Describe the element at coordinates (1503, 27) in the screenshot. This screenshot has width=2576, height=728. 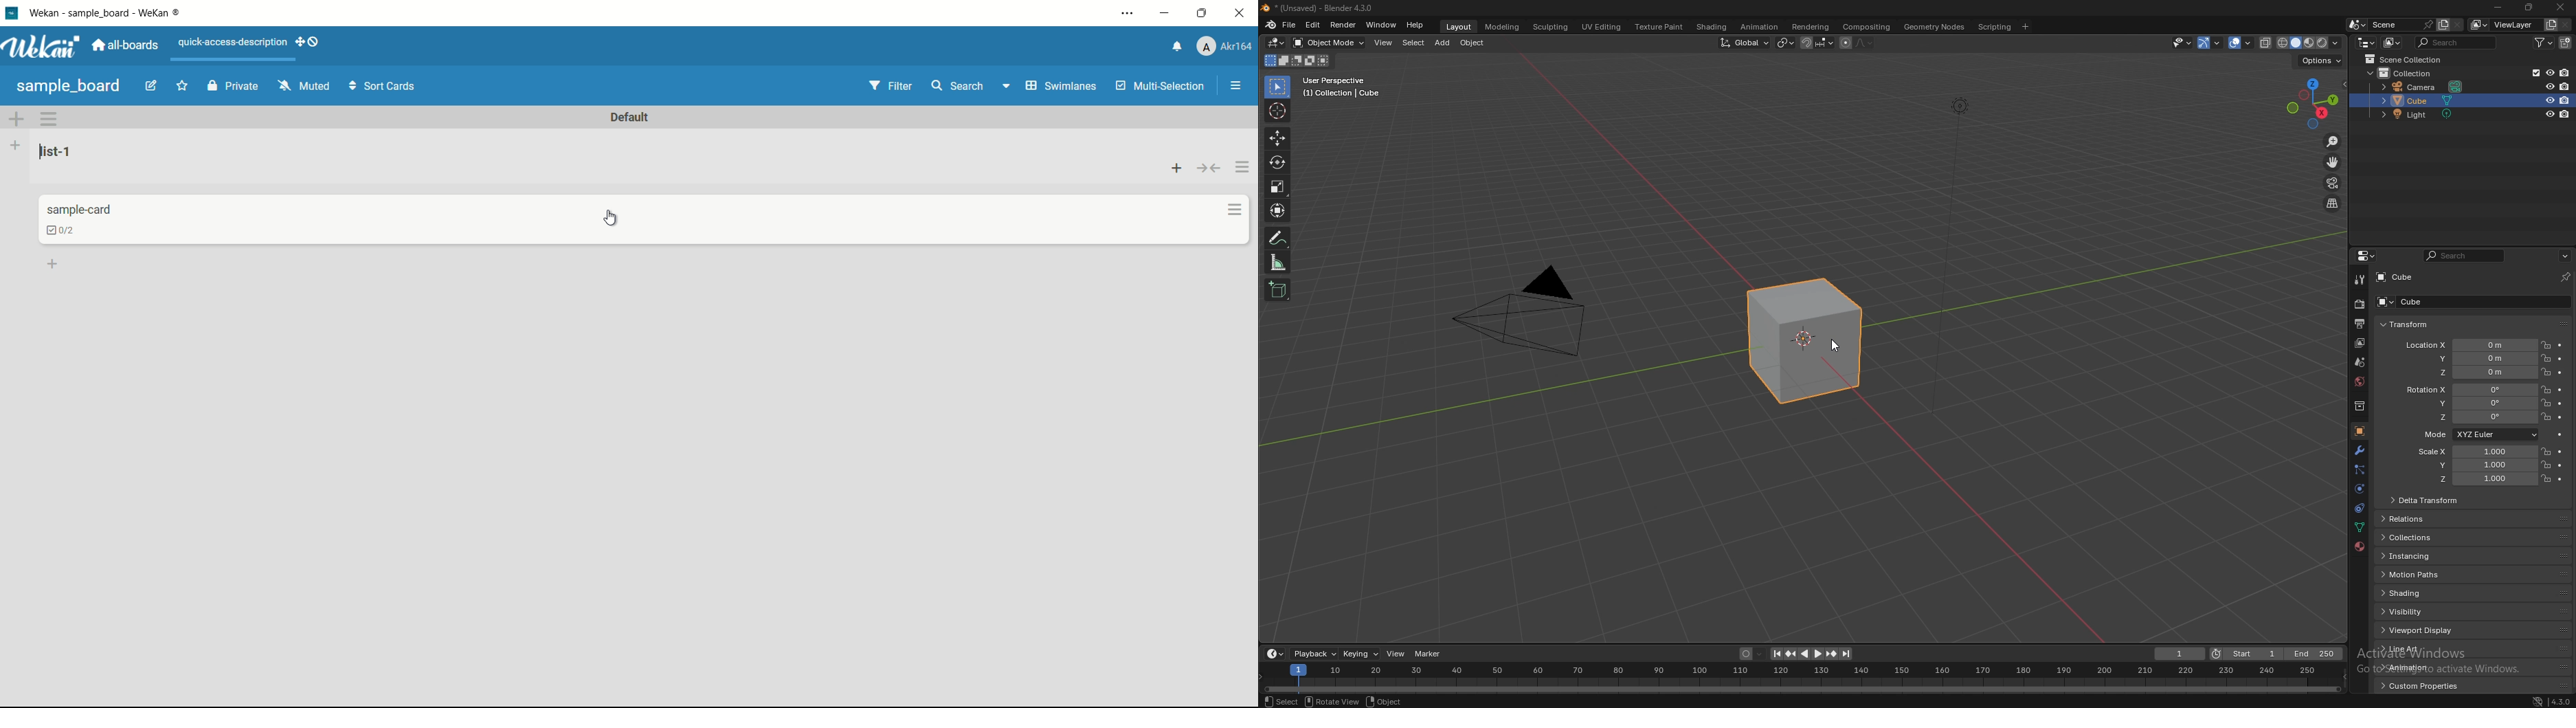
I see `modeling` at that location.